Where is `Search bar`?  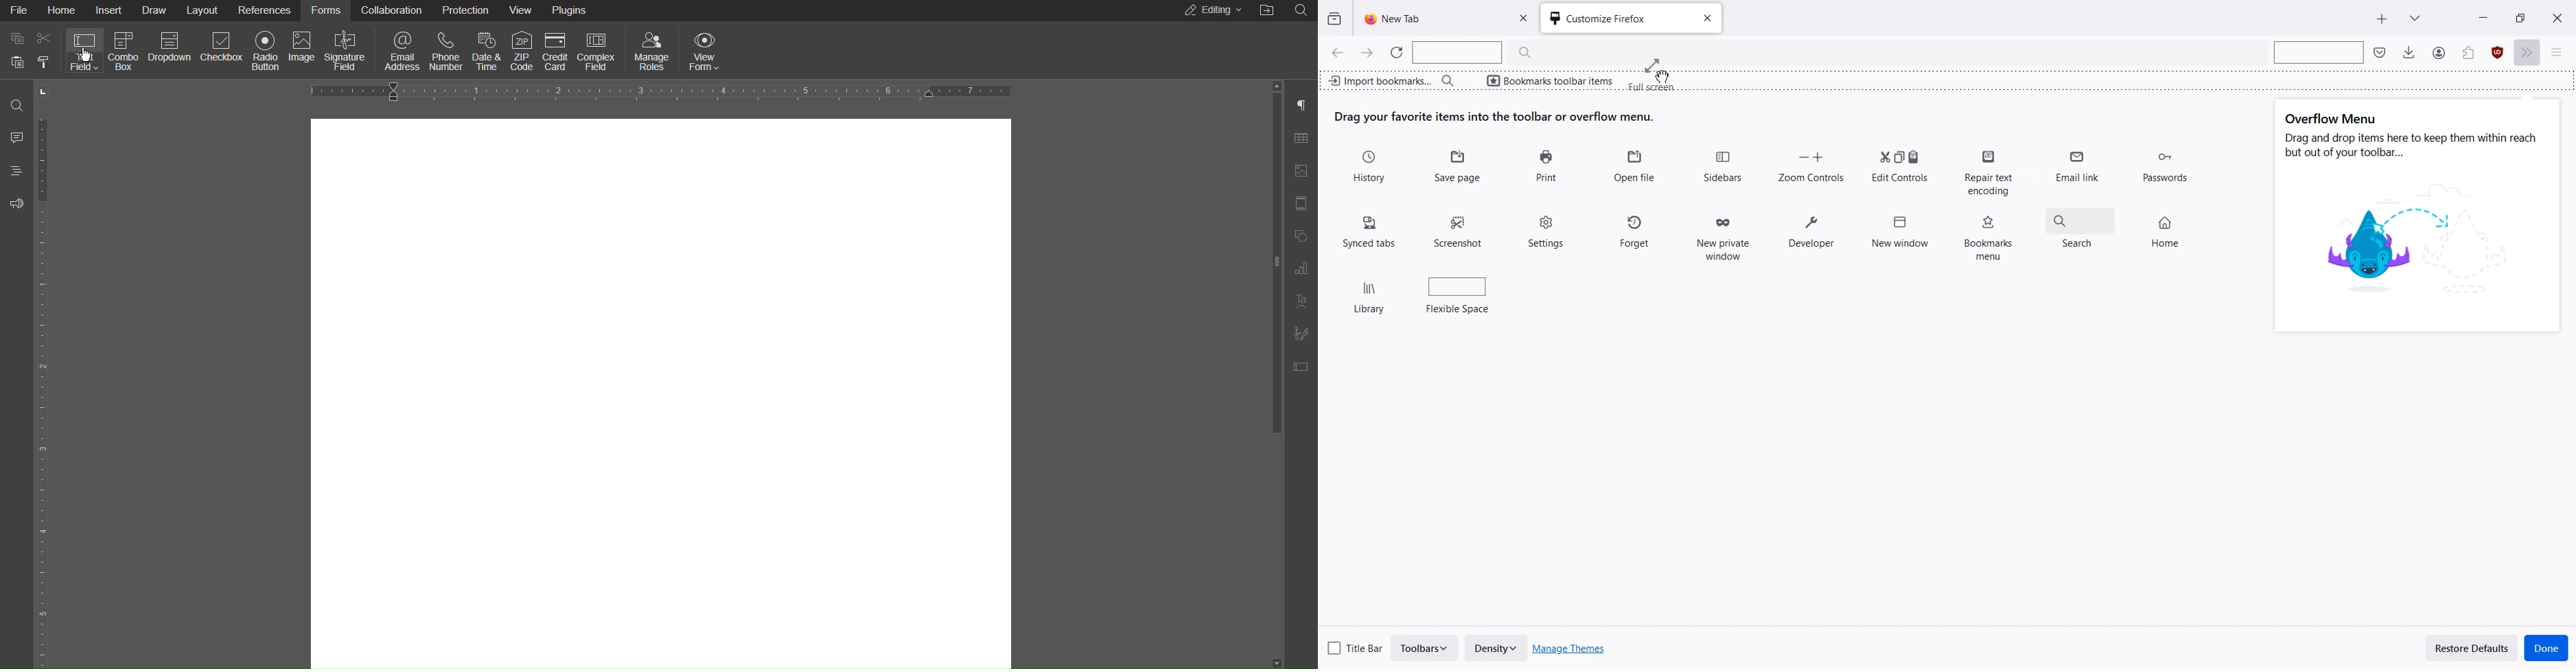 Search bar is located at coordinates (1448, 80).